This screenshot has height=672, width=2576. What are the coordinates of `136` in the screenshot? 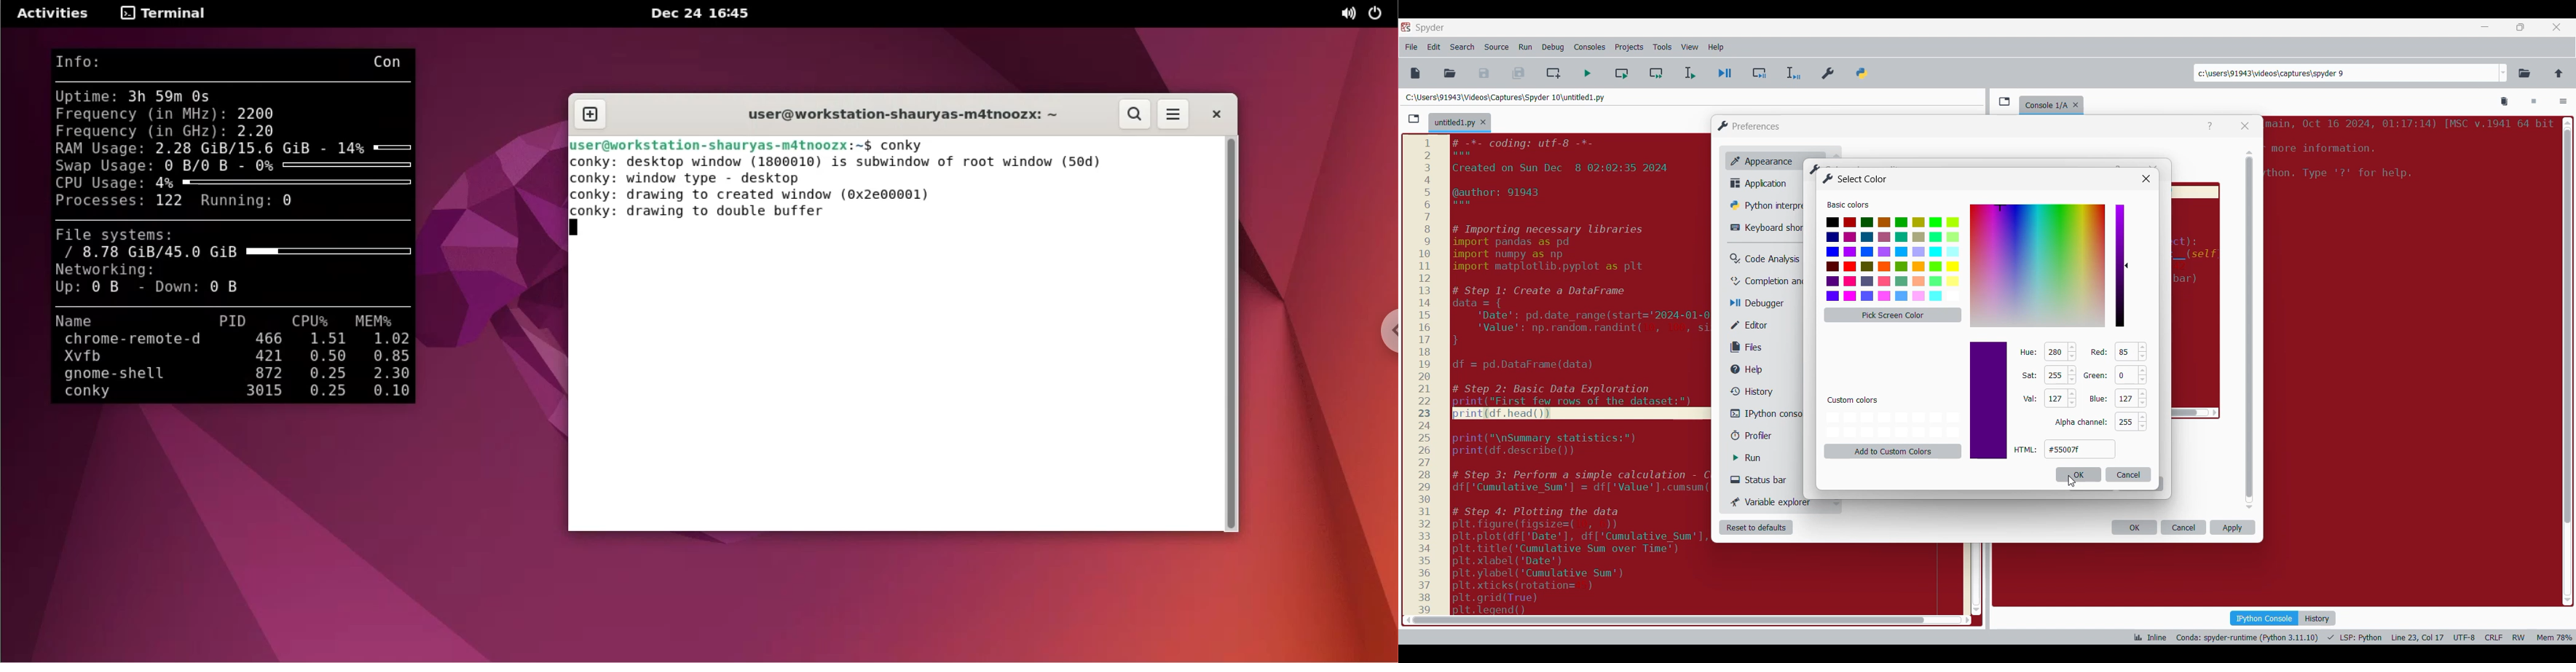 It's located at (2054, 398).